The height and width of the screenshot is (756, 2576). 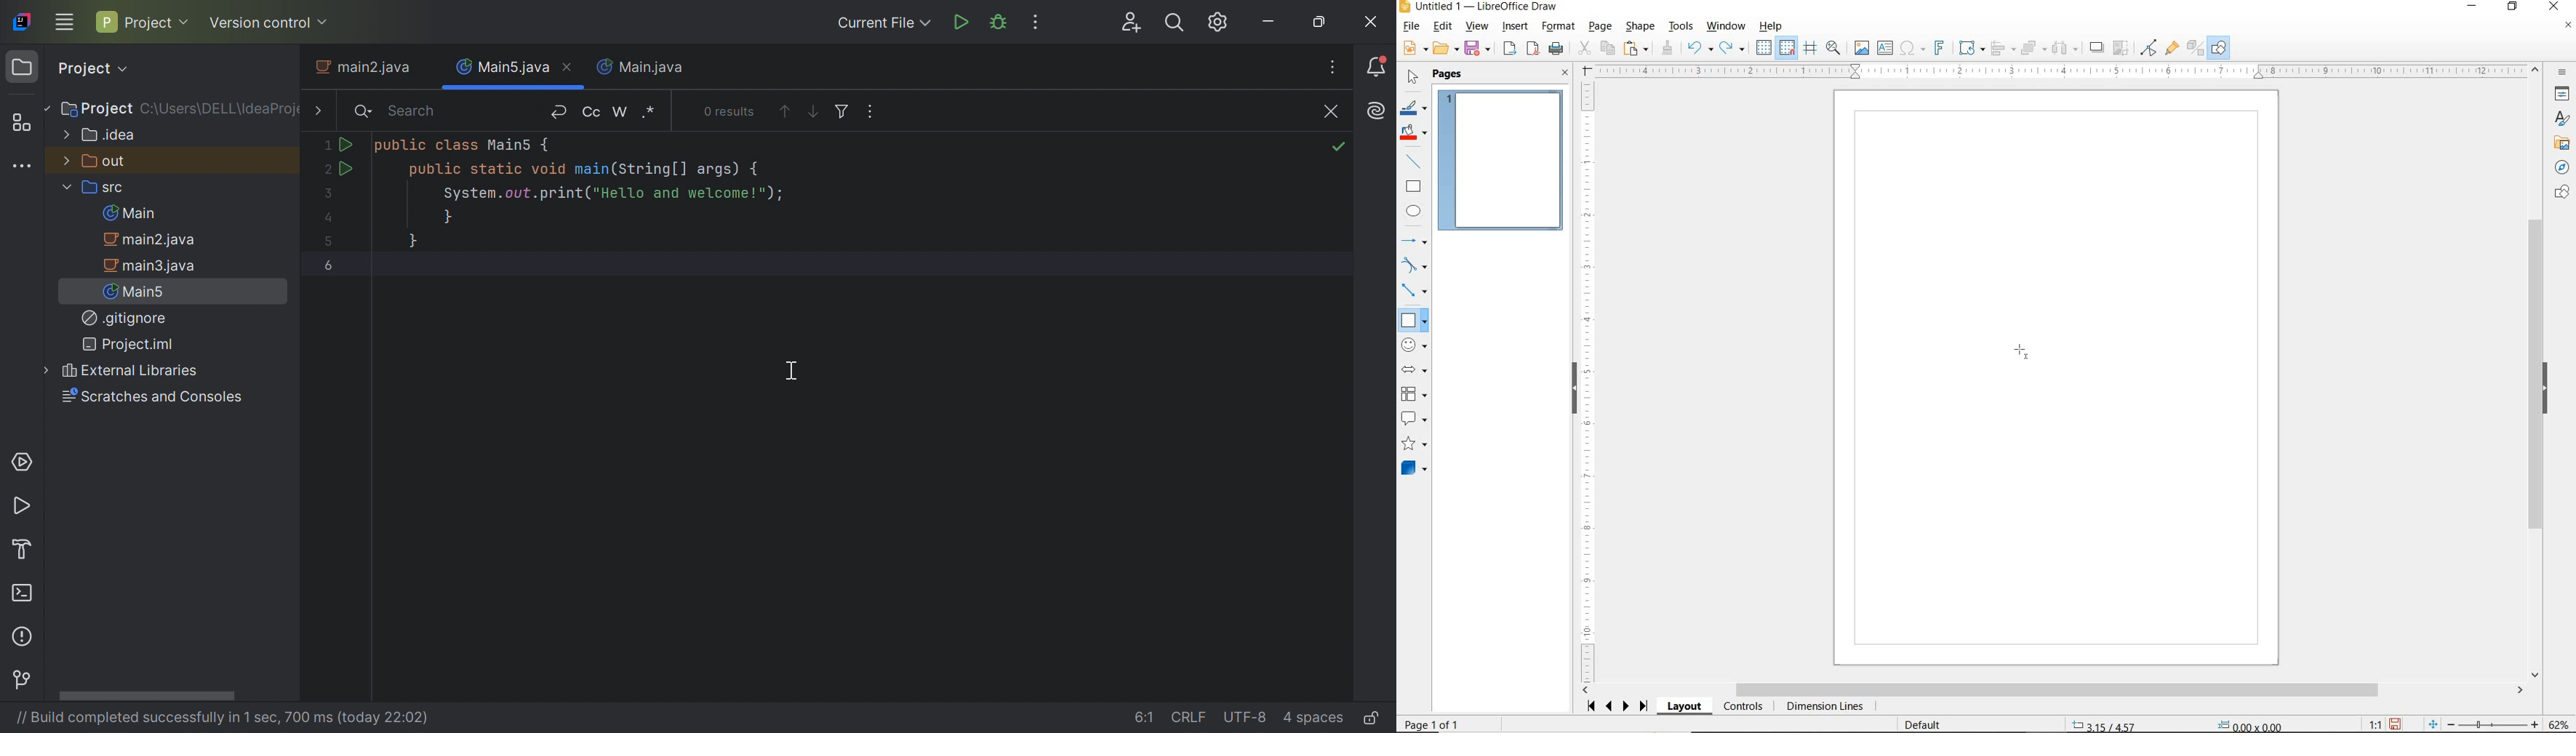 I want to click on NAVIGATOR, so click(x=2562, y=166).